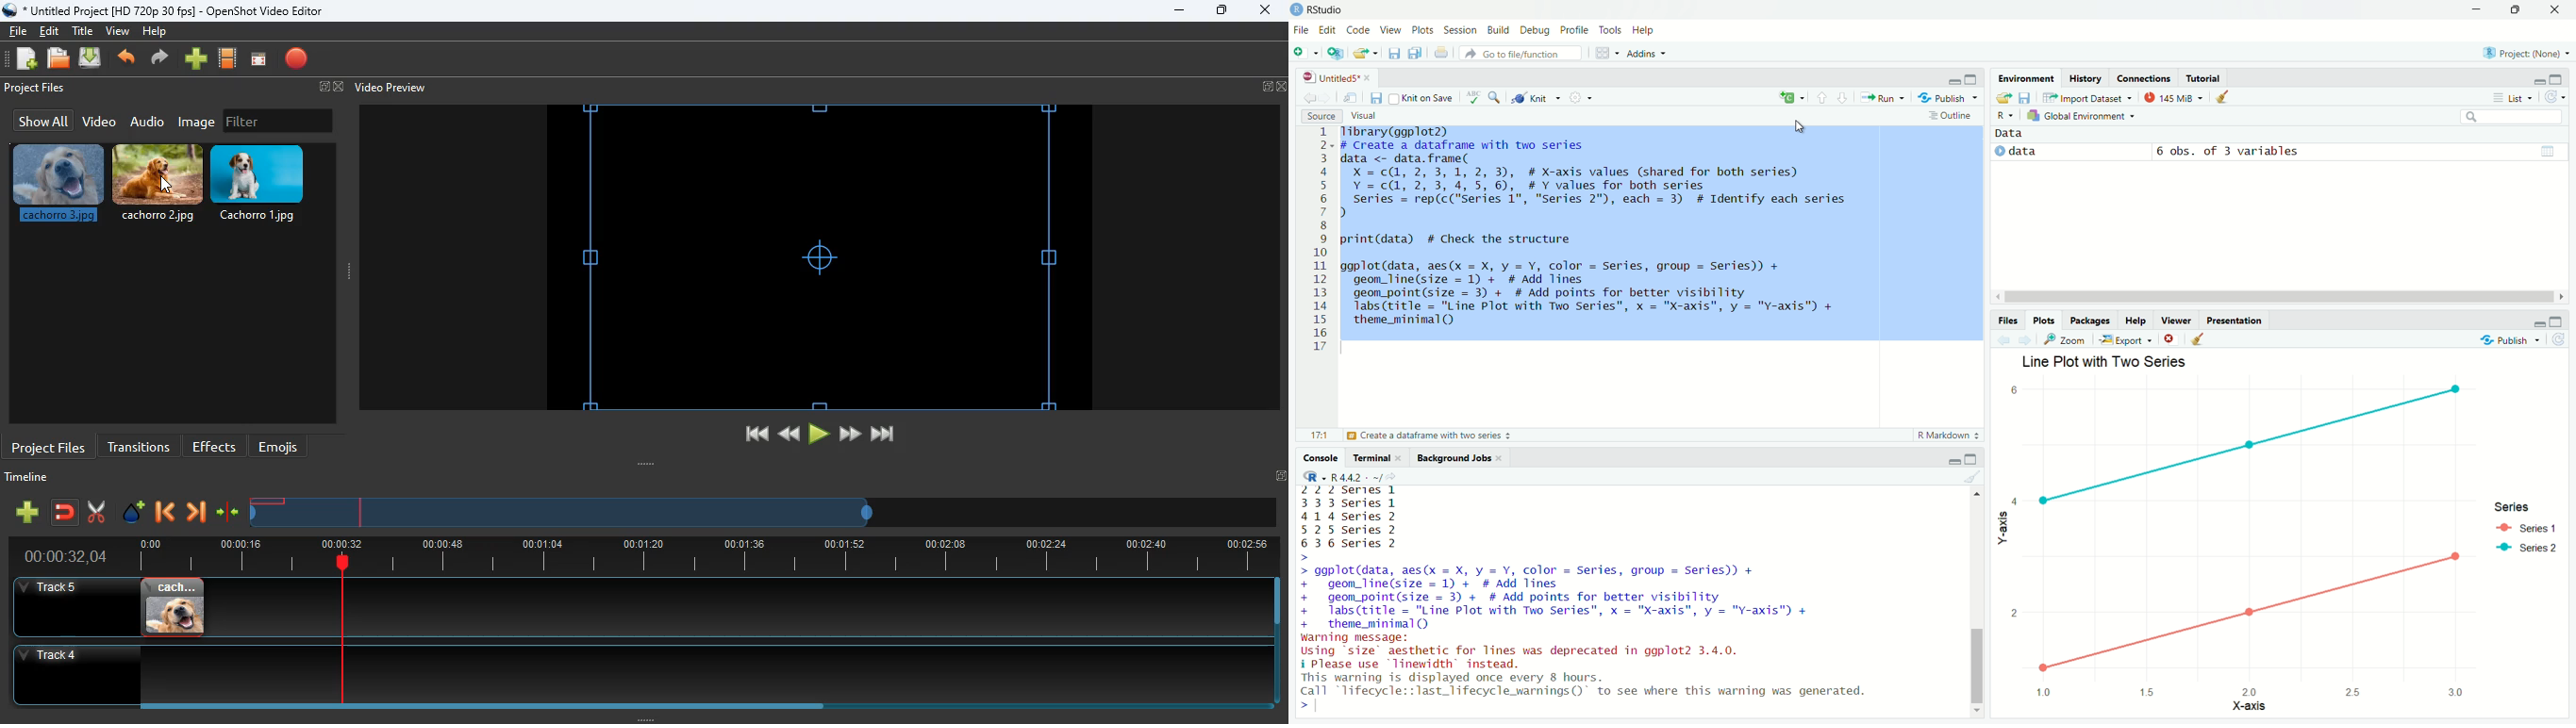 The width and height of the screenshot is (2576, 728). What do you see at coordinates (2026, 339) in the screenshot?
I see `Go forward to the next source selection` at bounding box center [2026, 339].